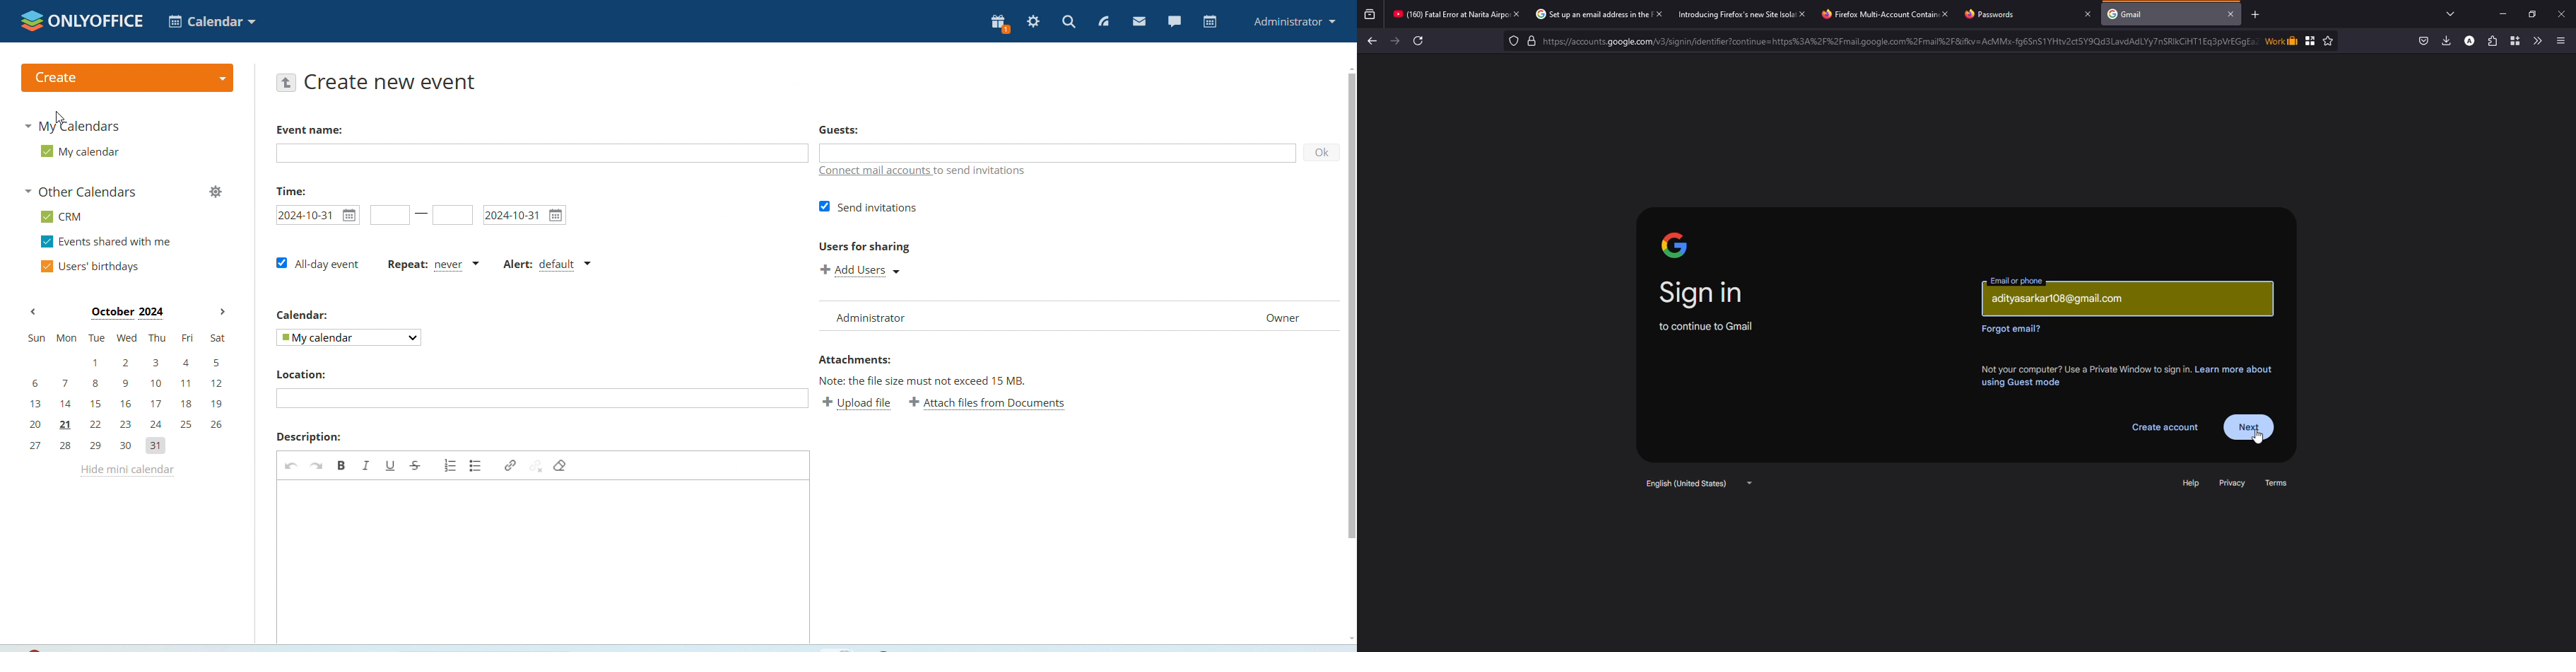 The height and width of the screenshot is (672, 2576). I want to click on add users, so click(865, 269).